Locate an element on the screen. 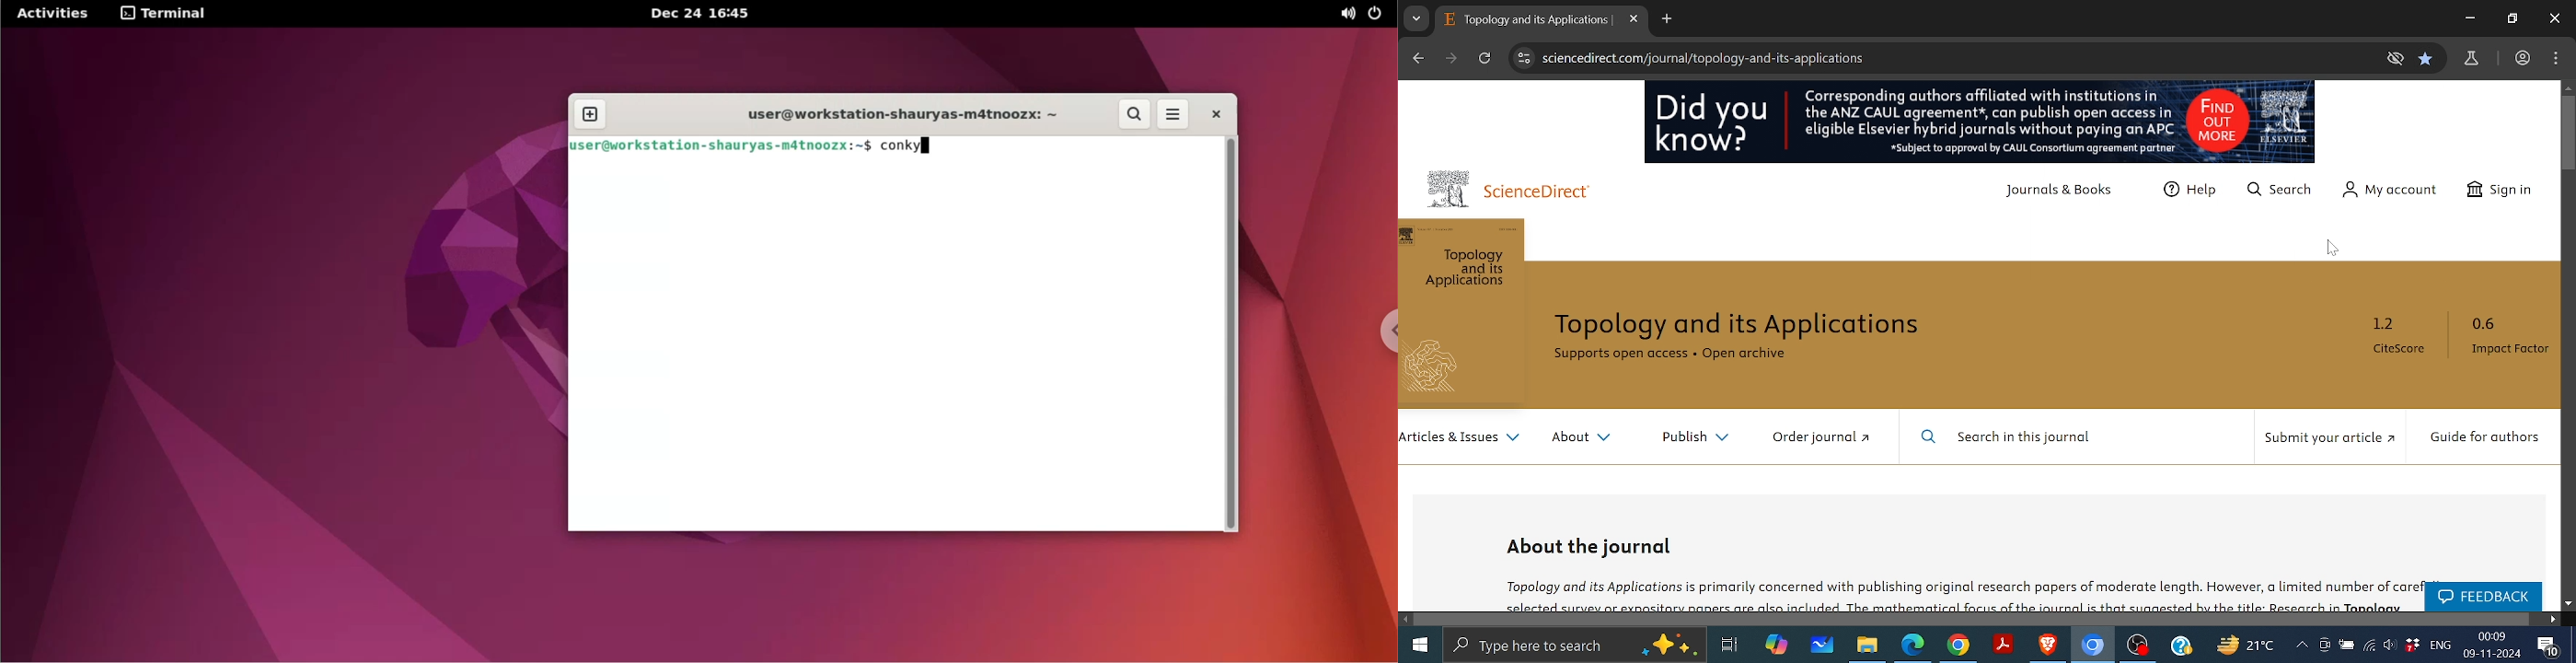 This screenshot has width=2576, height=672. White Board is located at coordinates (1821, 644).